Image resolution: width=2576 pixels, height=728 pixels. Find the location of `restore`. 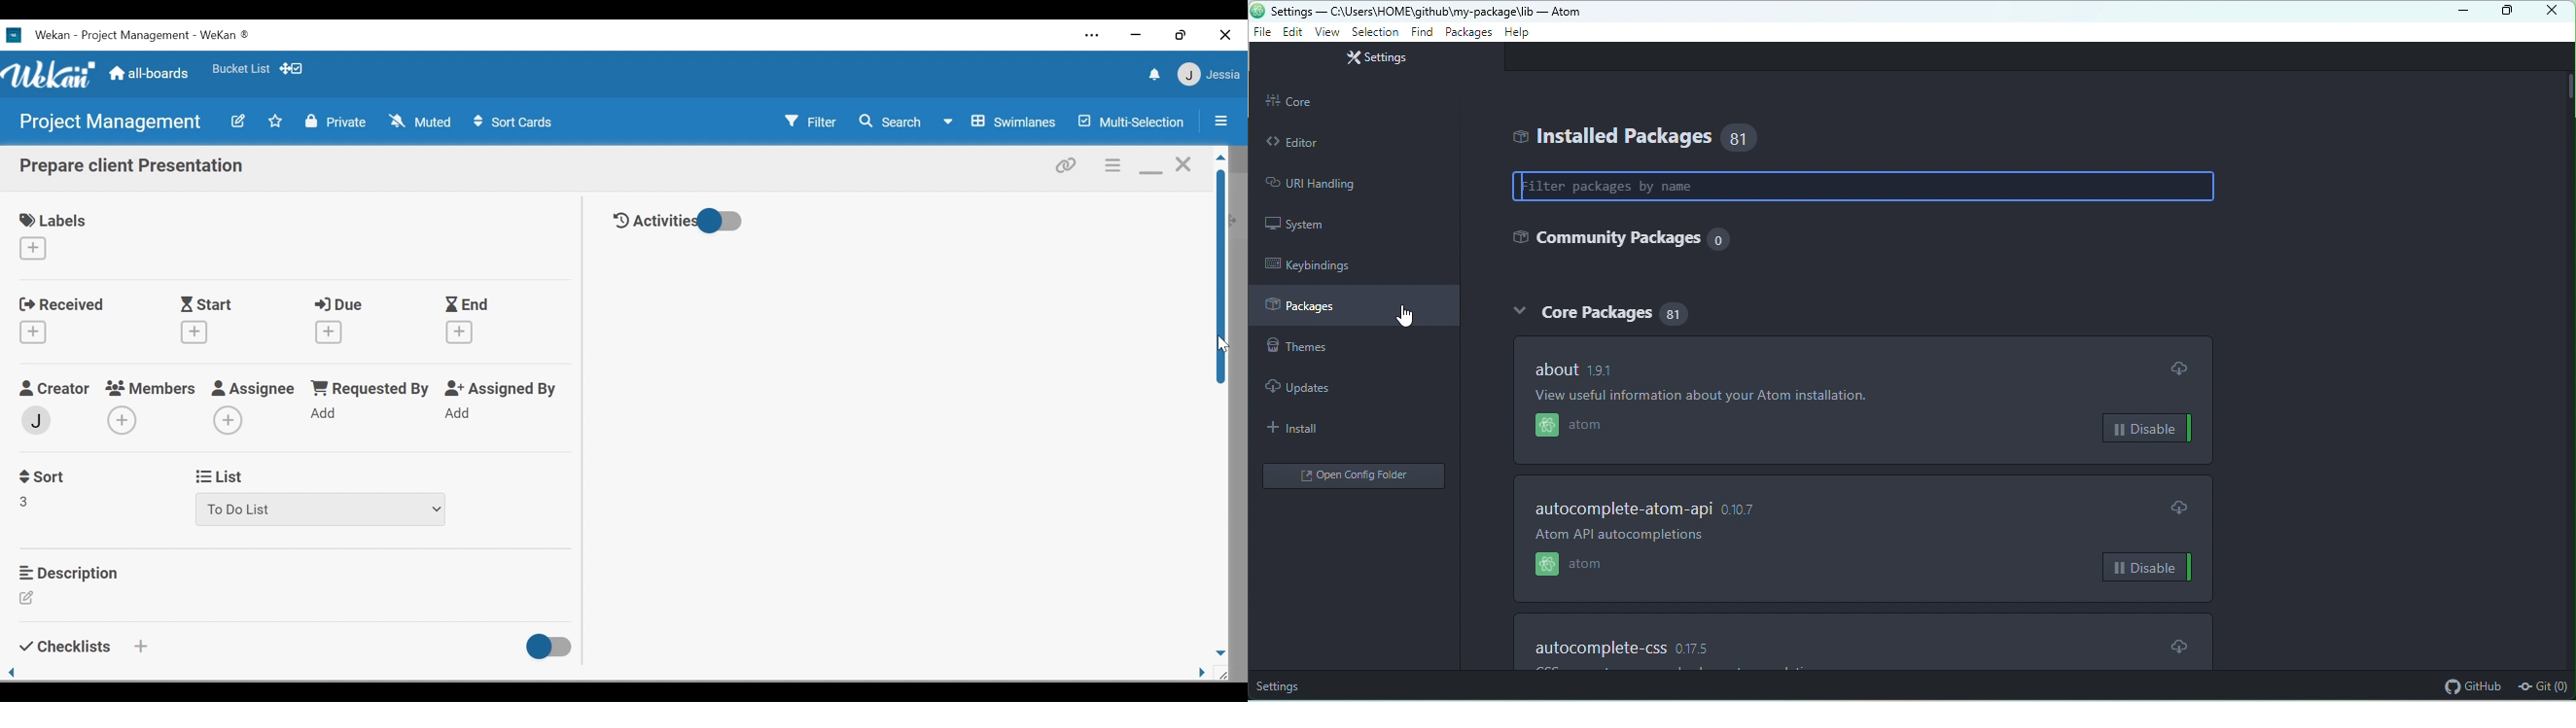

restore is located at coordinates (1181, 36).